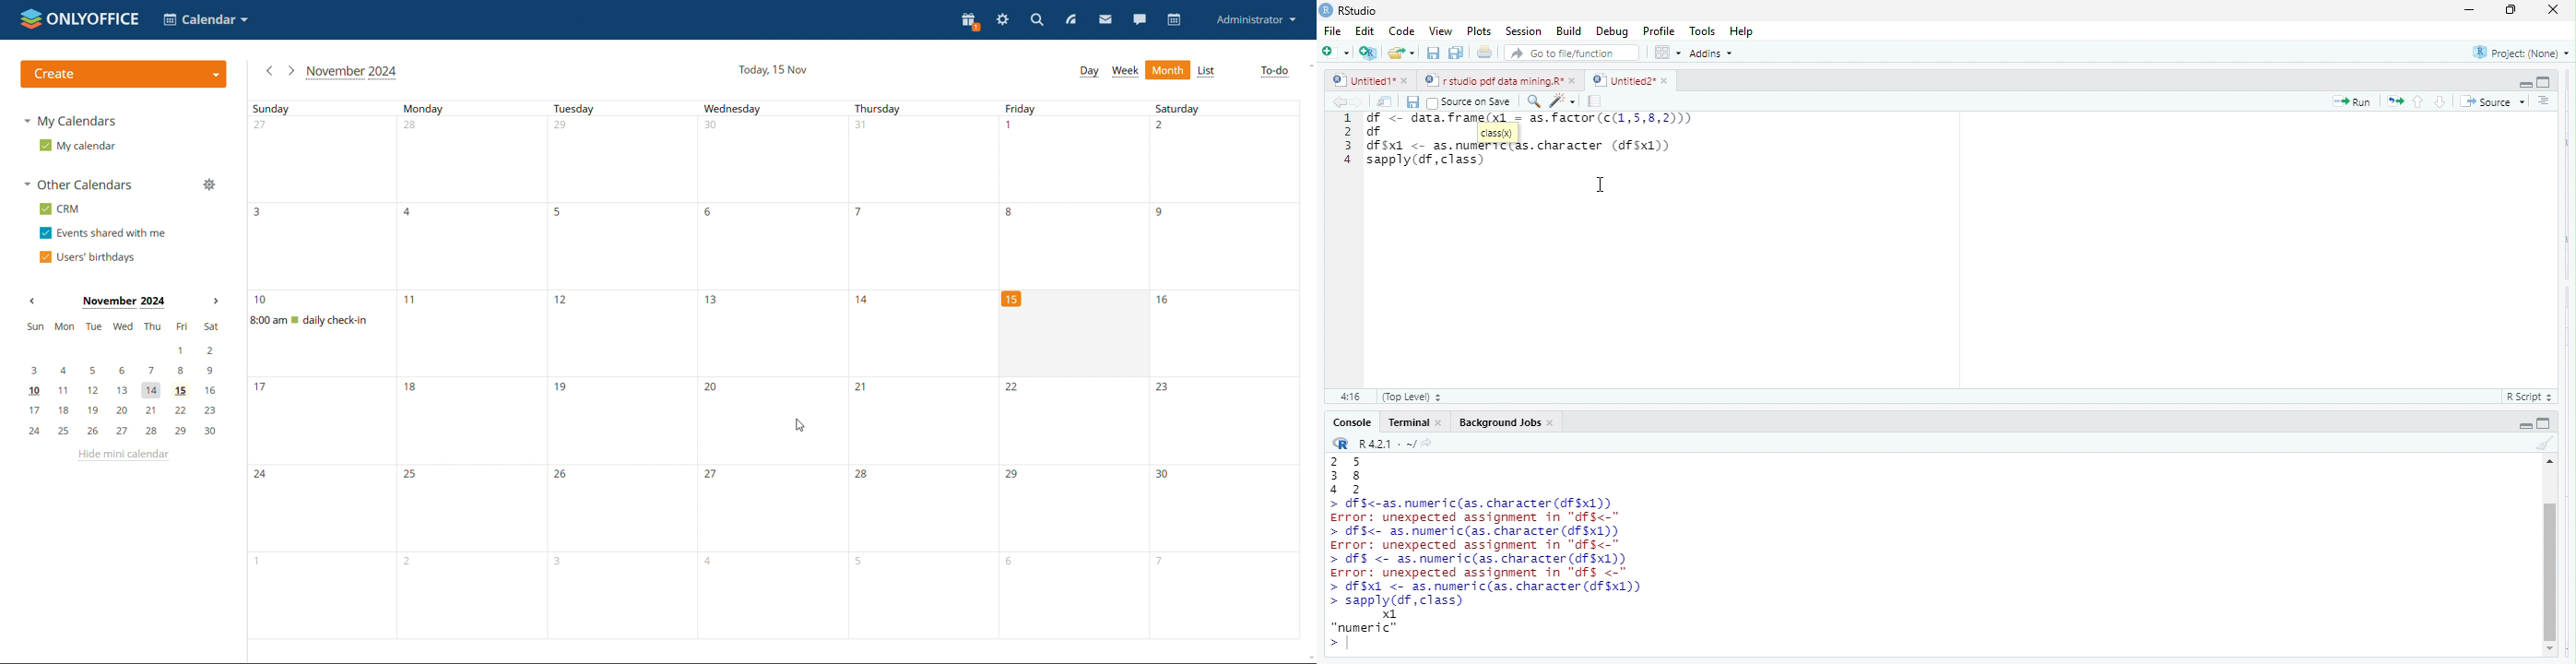  Describe the element at coordinates (1483, 53) in the screenshot. I see `print the current file` at that location.